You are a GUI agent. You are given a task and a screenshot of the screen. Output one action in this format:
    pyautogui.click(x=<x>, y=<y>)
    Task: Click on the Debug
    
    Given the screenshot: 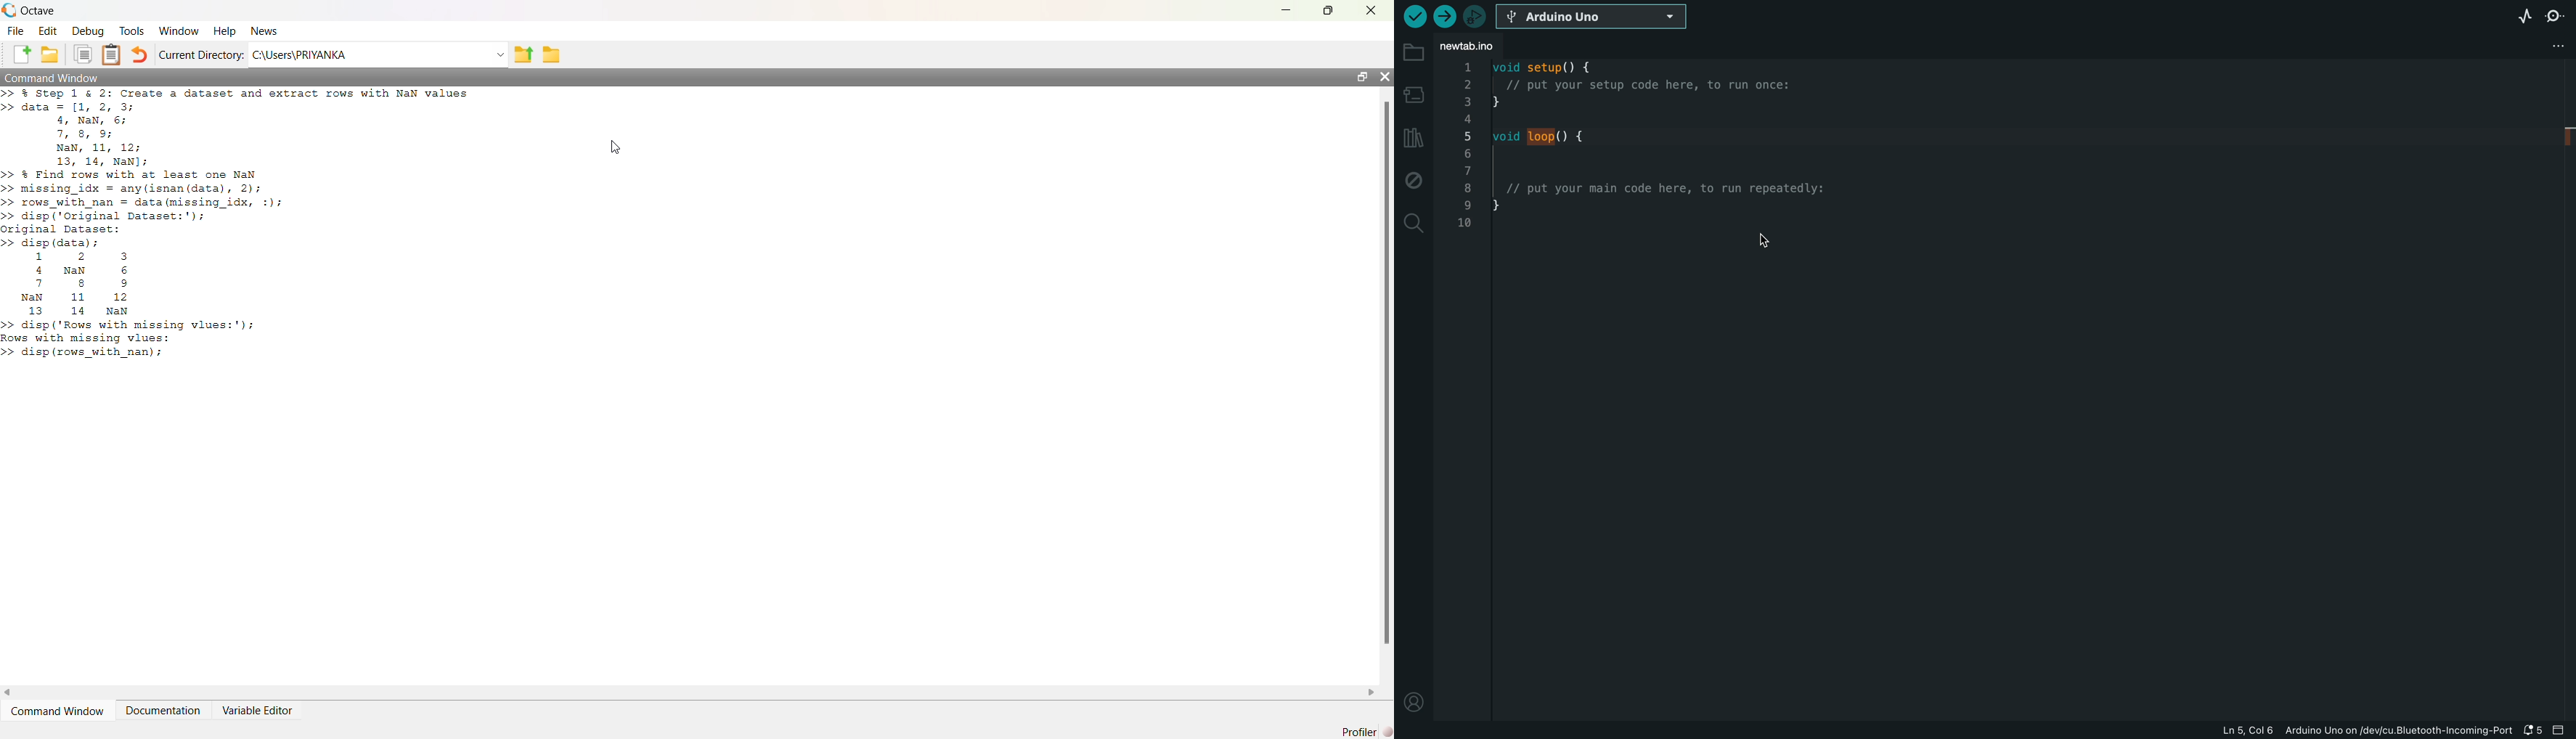 What is the action you would take?
    pyautogui.click(x=88, y=31)
    